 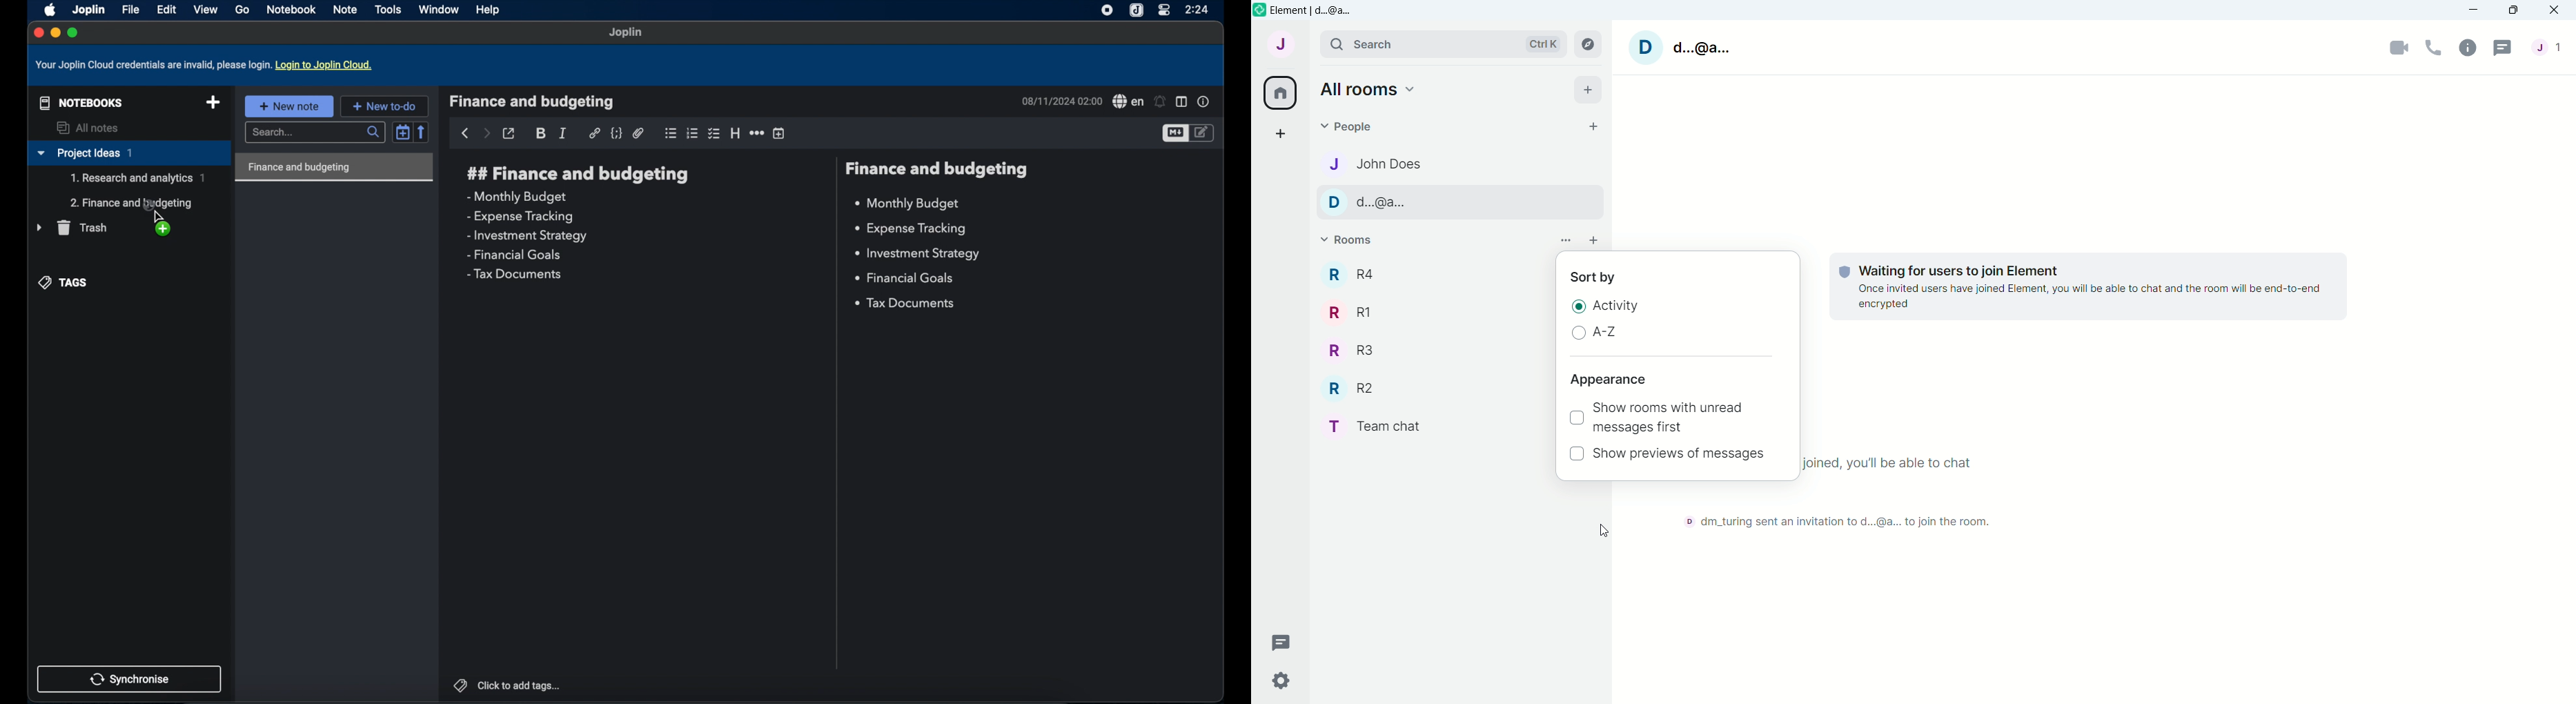 What do you see at coordinates (1105, 10) in the screenshot?
I see `screen recorder icon` at bounding box center [1105, 10].